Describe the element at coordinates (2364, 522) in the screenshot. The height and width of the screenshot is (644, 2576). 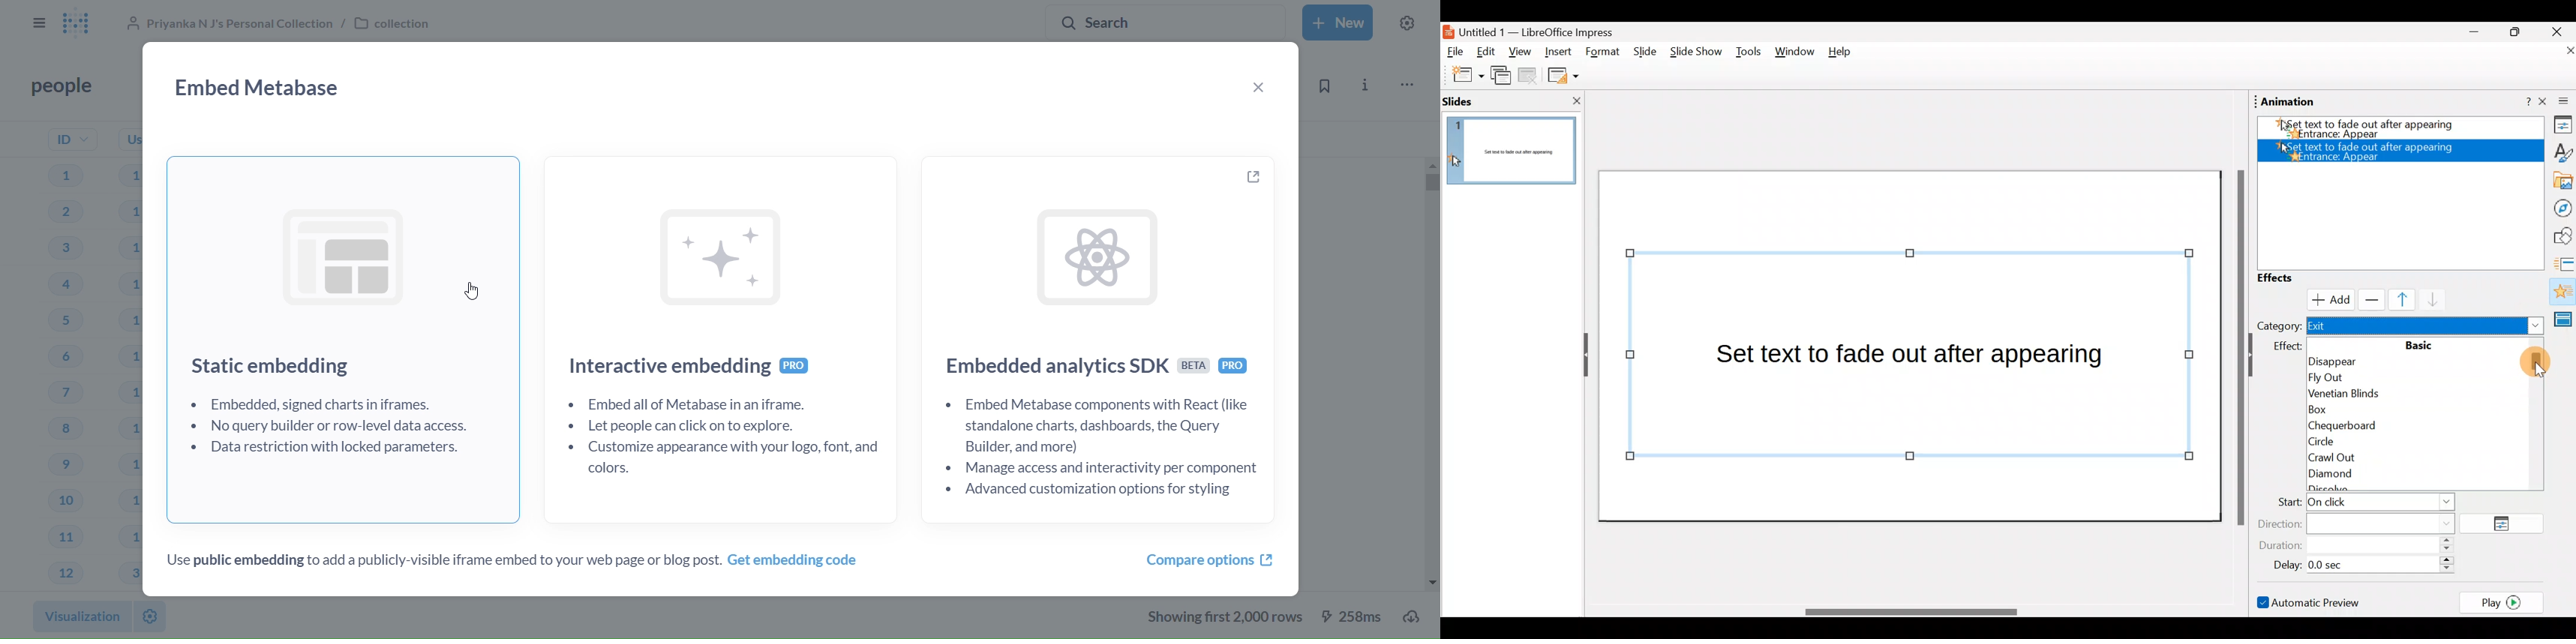
I see `Direction` at that location.